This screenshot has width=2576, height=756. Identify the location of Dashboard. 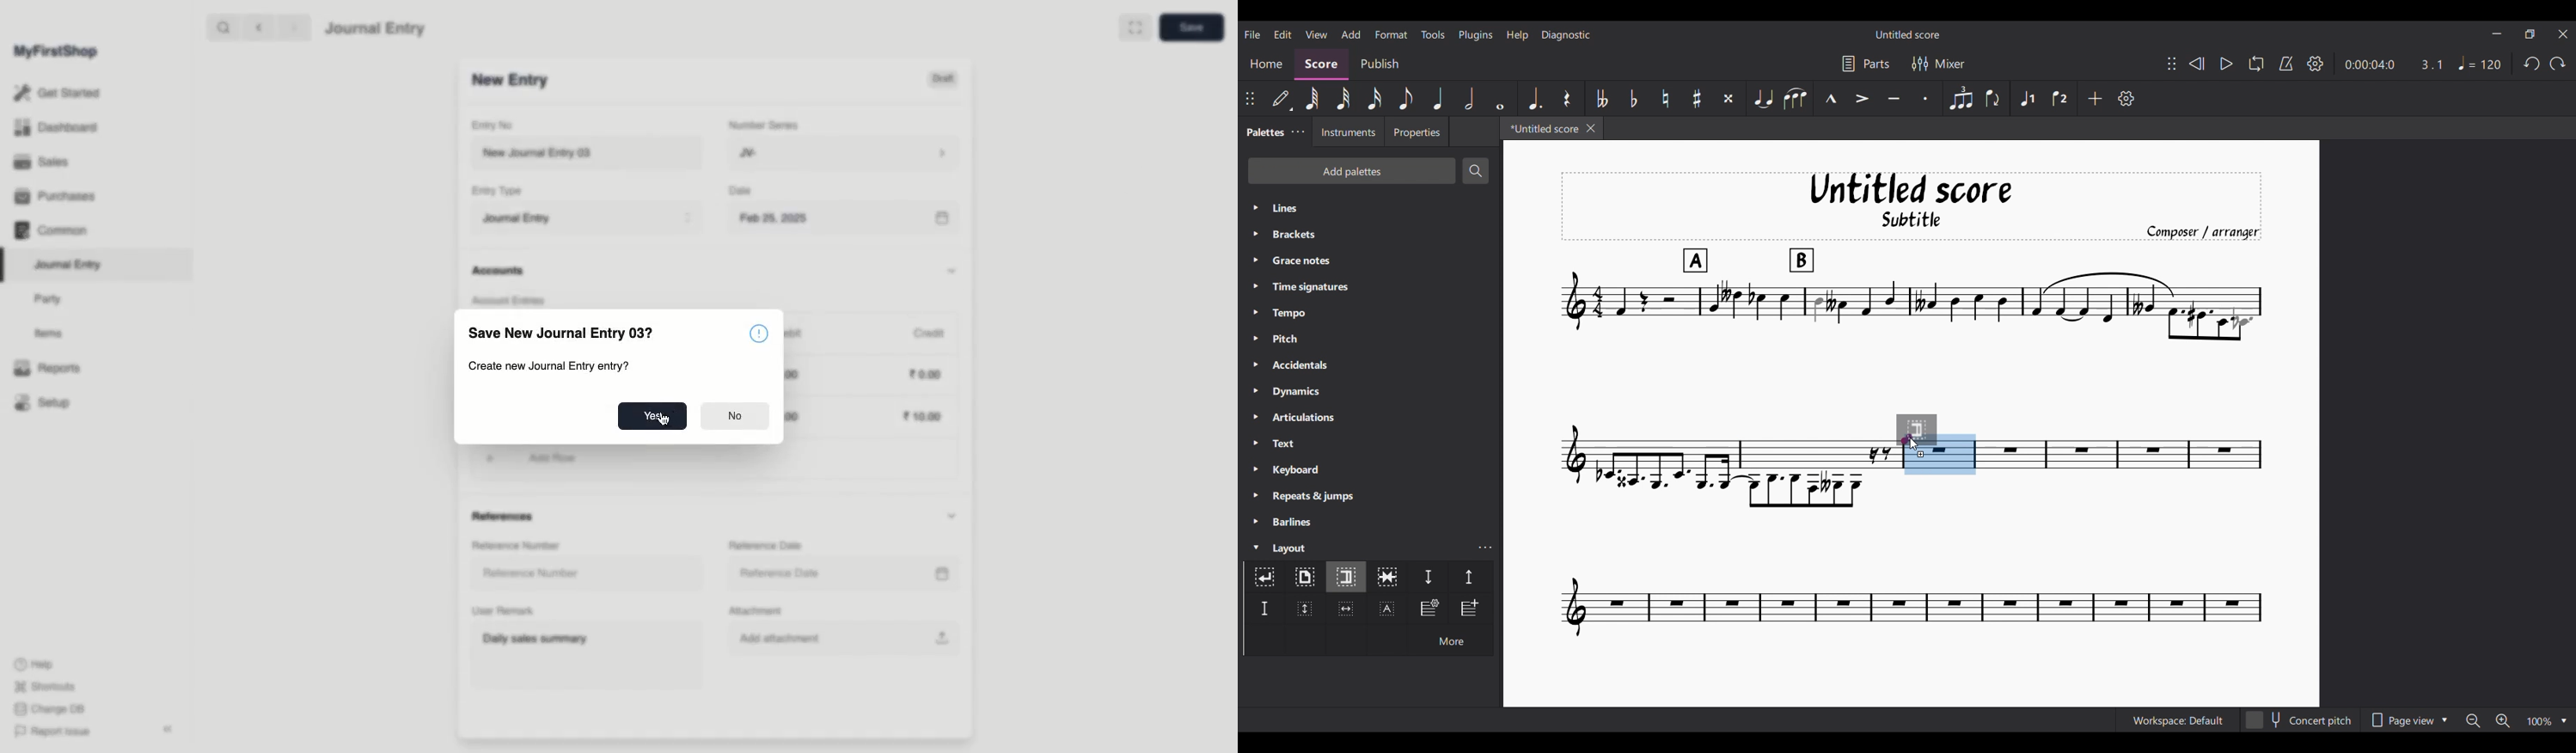
(55, 126).